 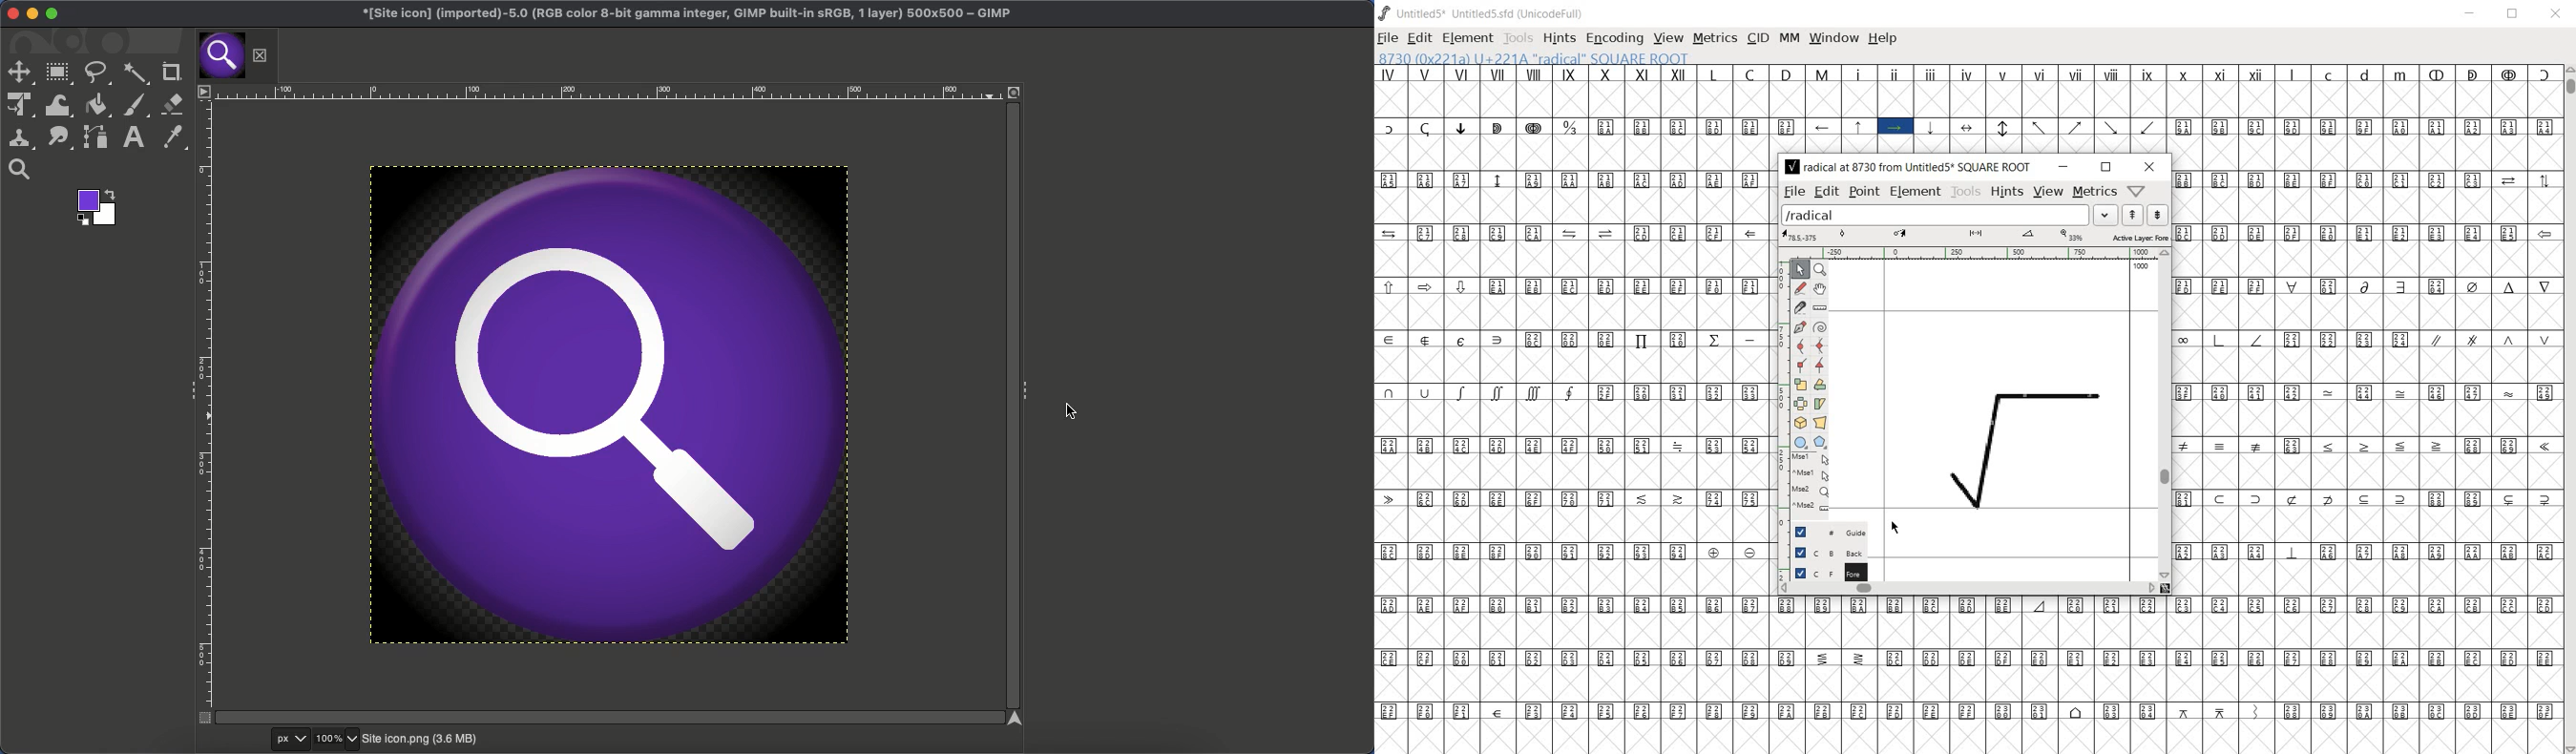 What do you see at coordinates (1069, 411) in the screenshot?
I see `cursor` at bounding box center [1069, 411].